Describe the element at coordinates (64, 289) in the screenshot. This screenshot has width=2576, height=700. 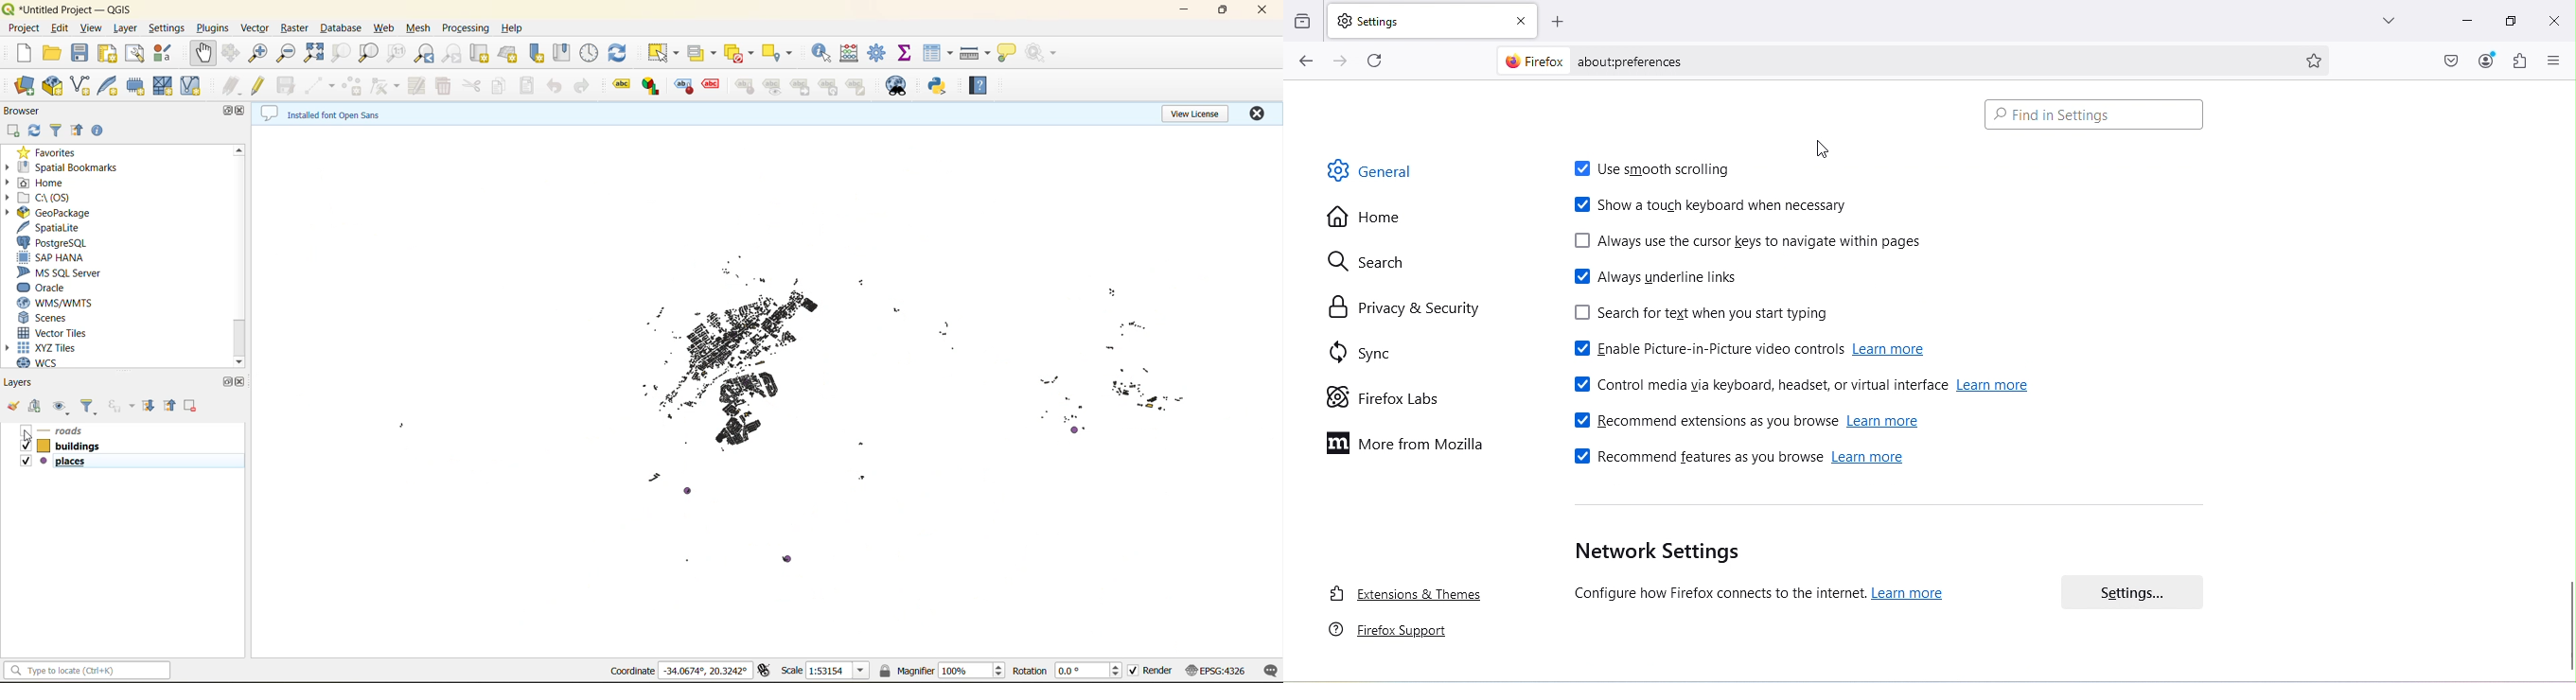
I see `oracle` at that location.